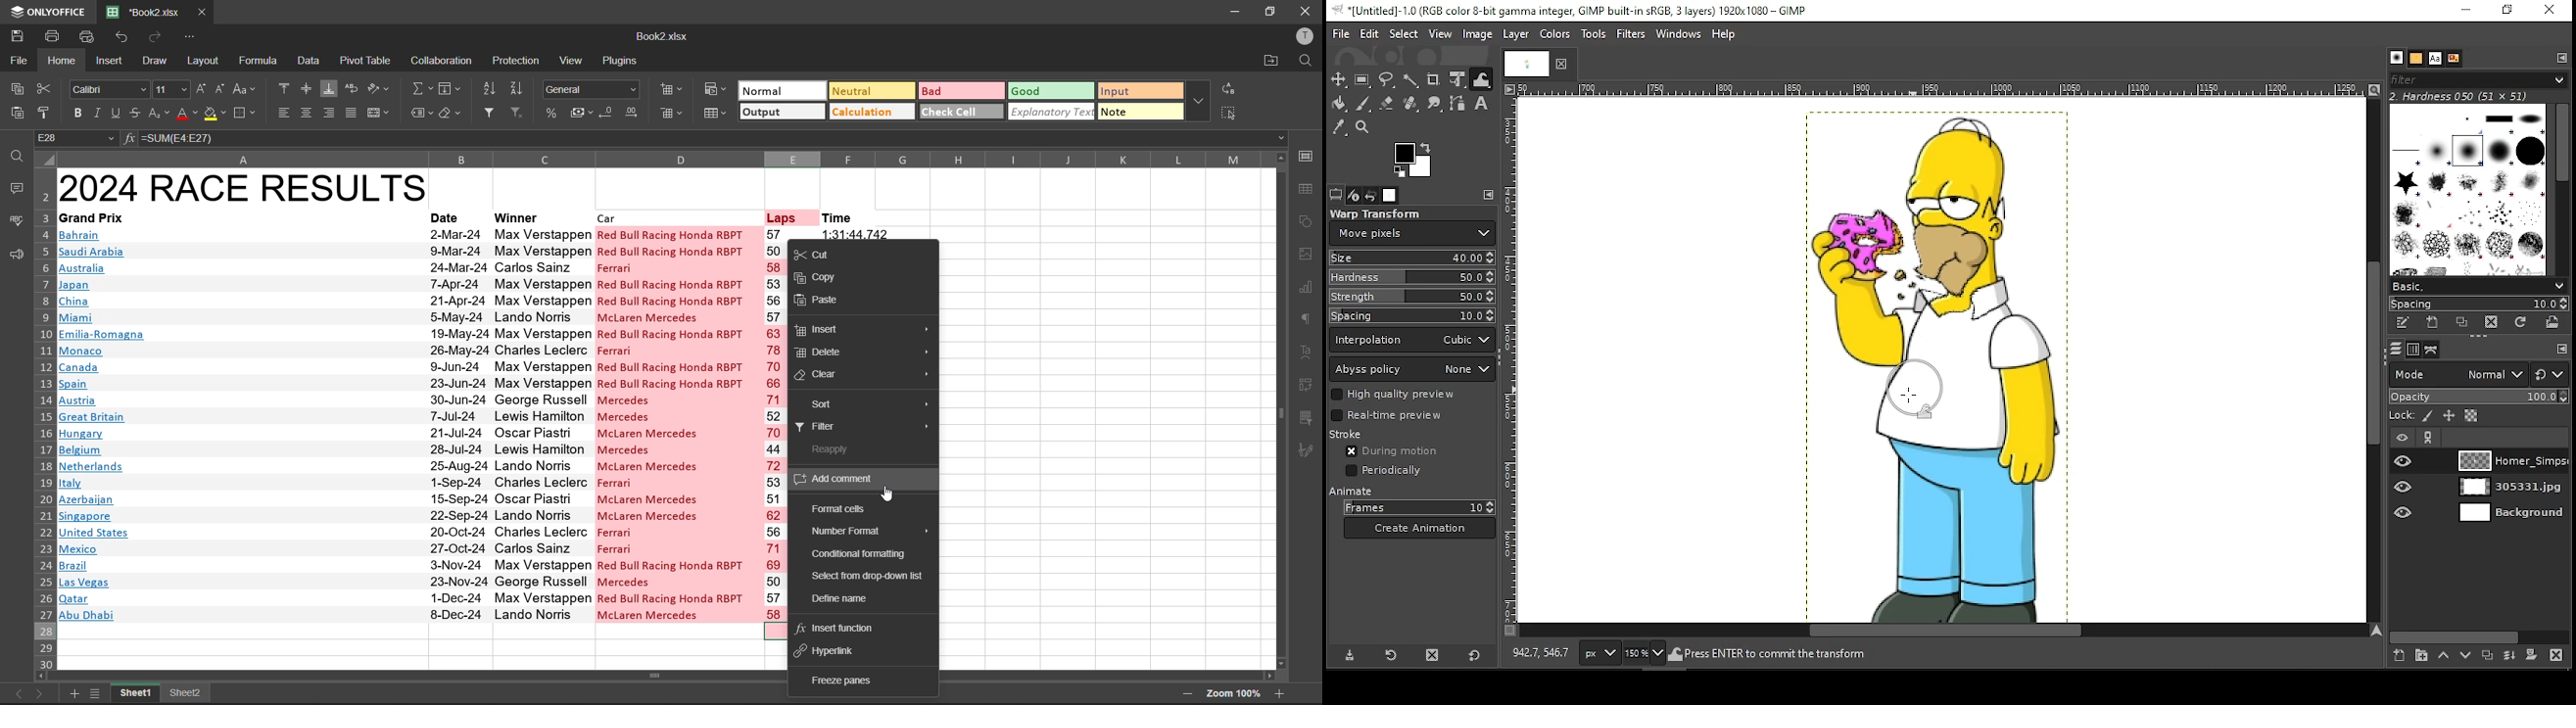 The width and height of the screenshot is (2576, 728). I want to click on format as table, so click(716, 117).